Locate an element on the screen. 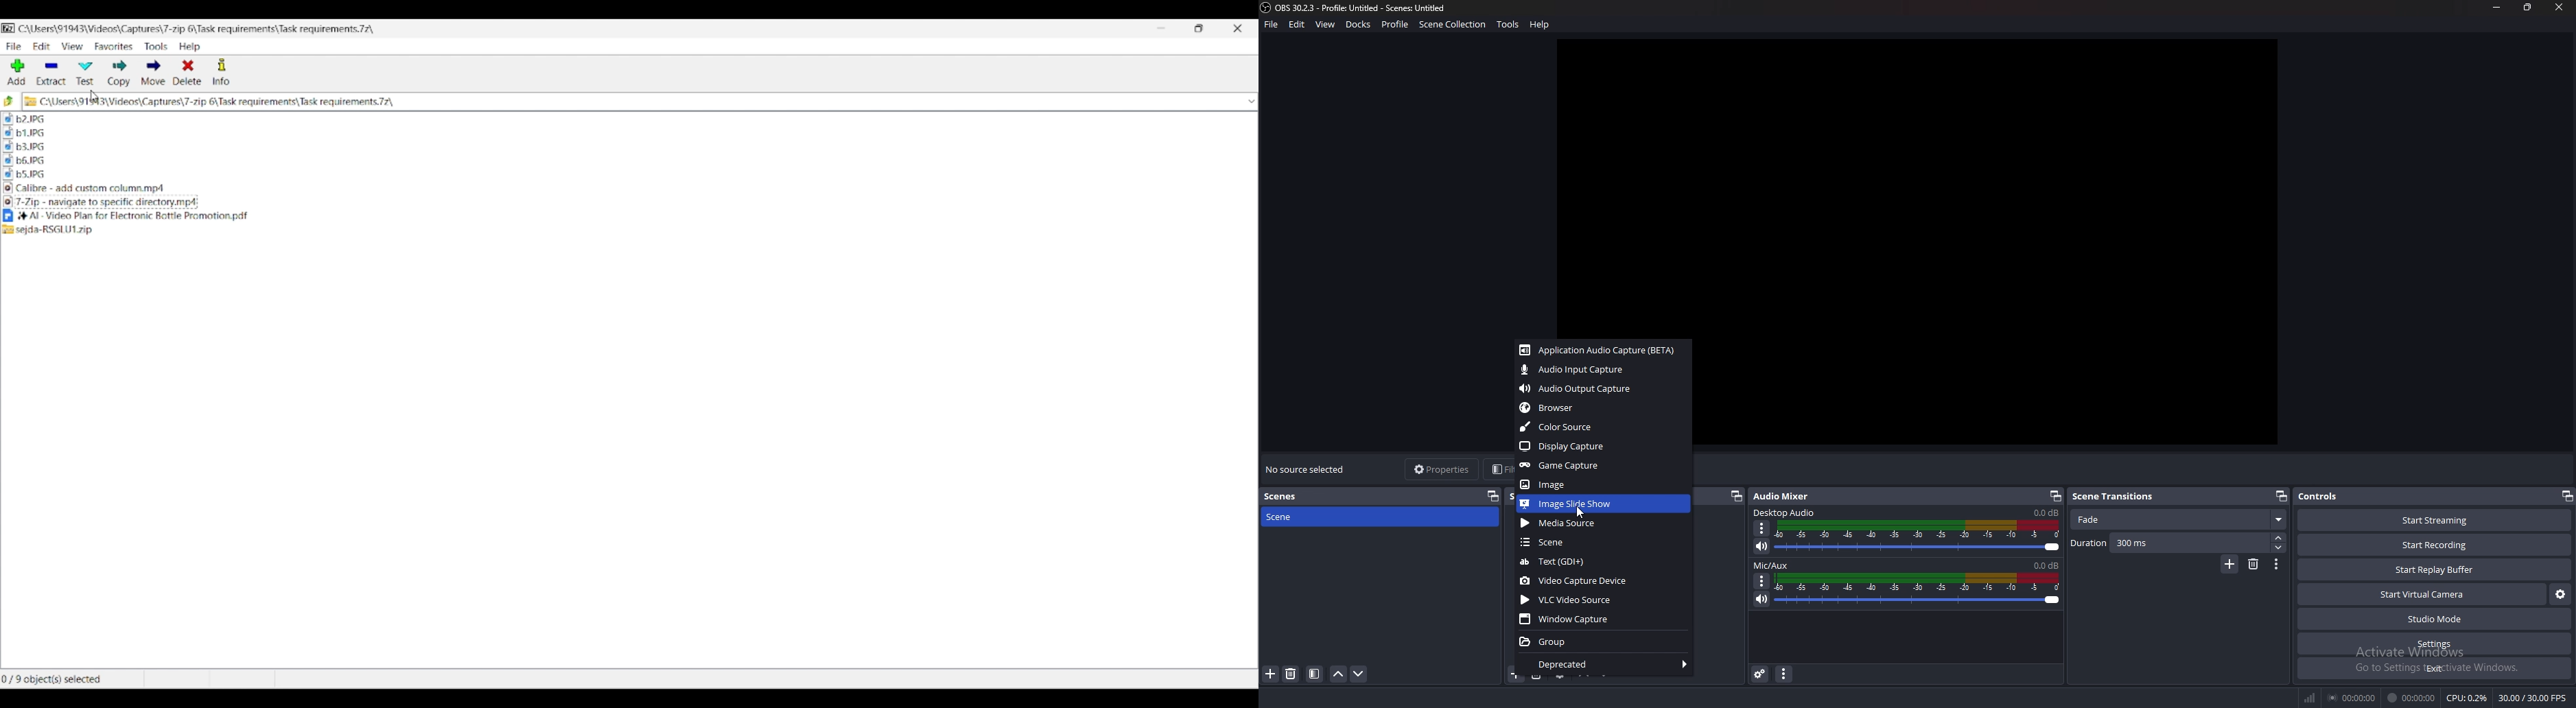 This screenshot has height=728, width=2576. color source is located at coordinates (1602, 427).